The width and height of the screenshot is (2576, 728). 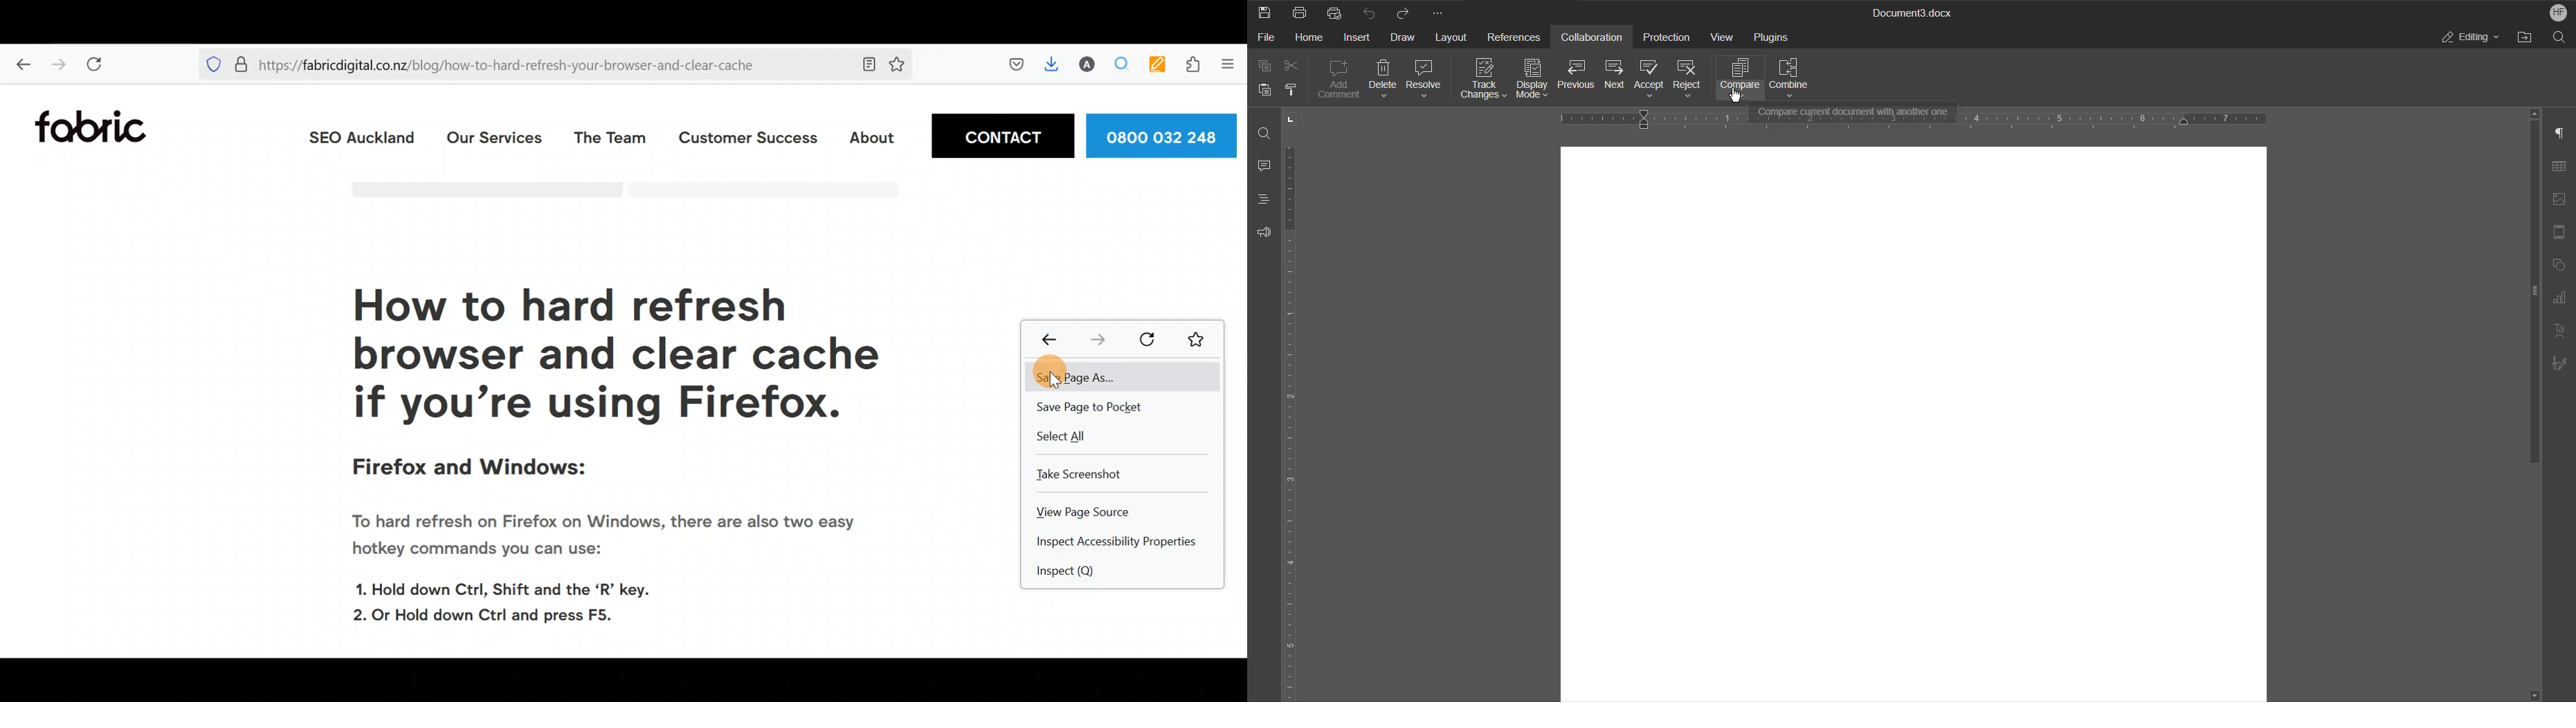 What do you see at coordinates (1120, 541) in the screenshot?
I see `Inspect accessibility properties` at bounding box center [1120, 541].